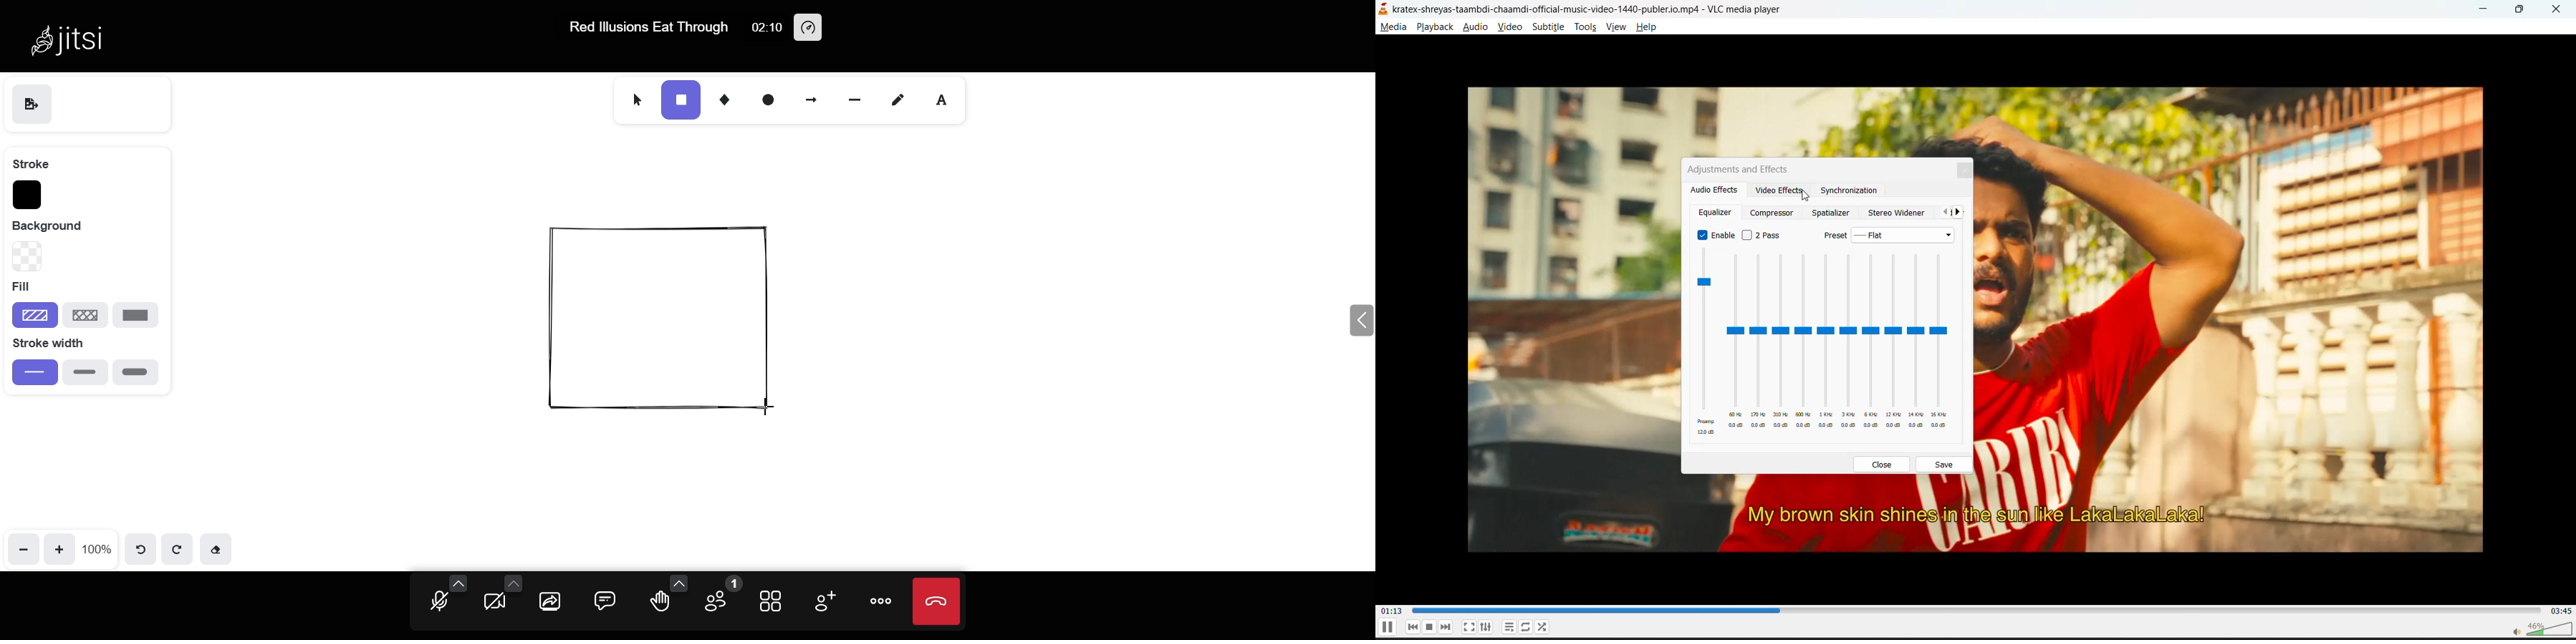  What do you see at coordinates (1801, 351) in the screenshot?
I see `` at bounding box center [1801, 351].